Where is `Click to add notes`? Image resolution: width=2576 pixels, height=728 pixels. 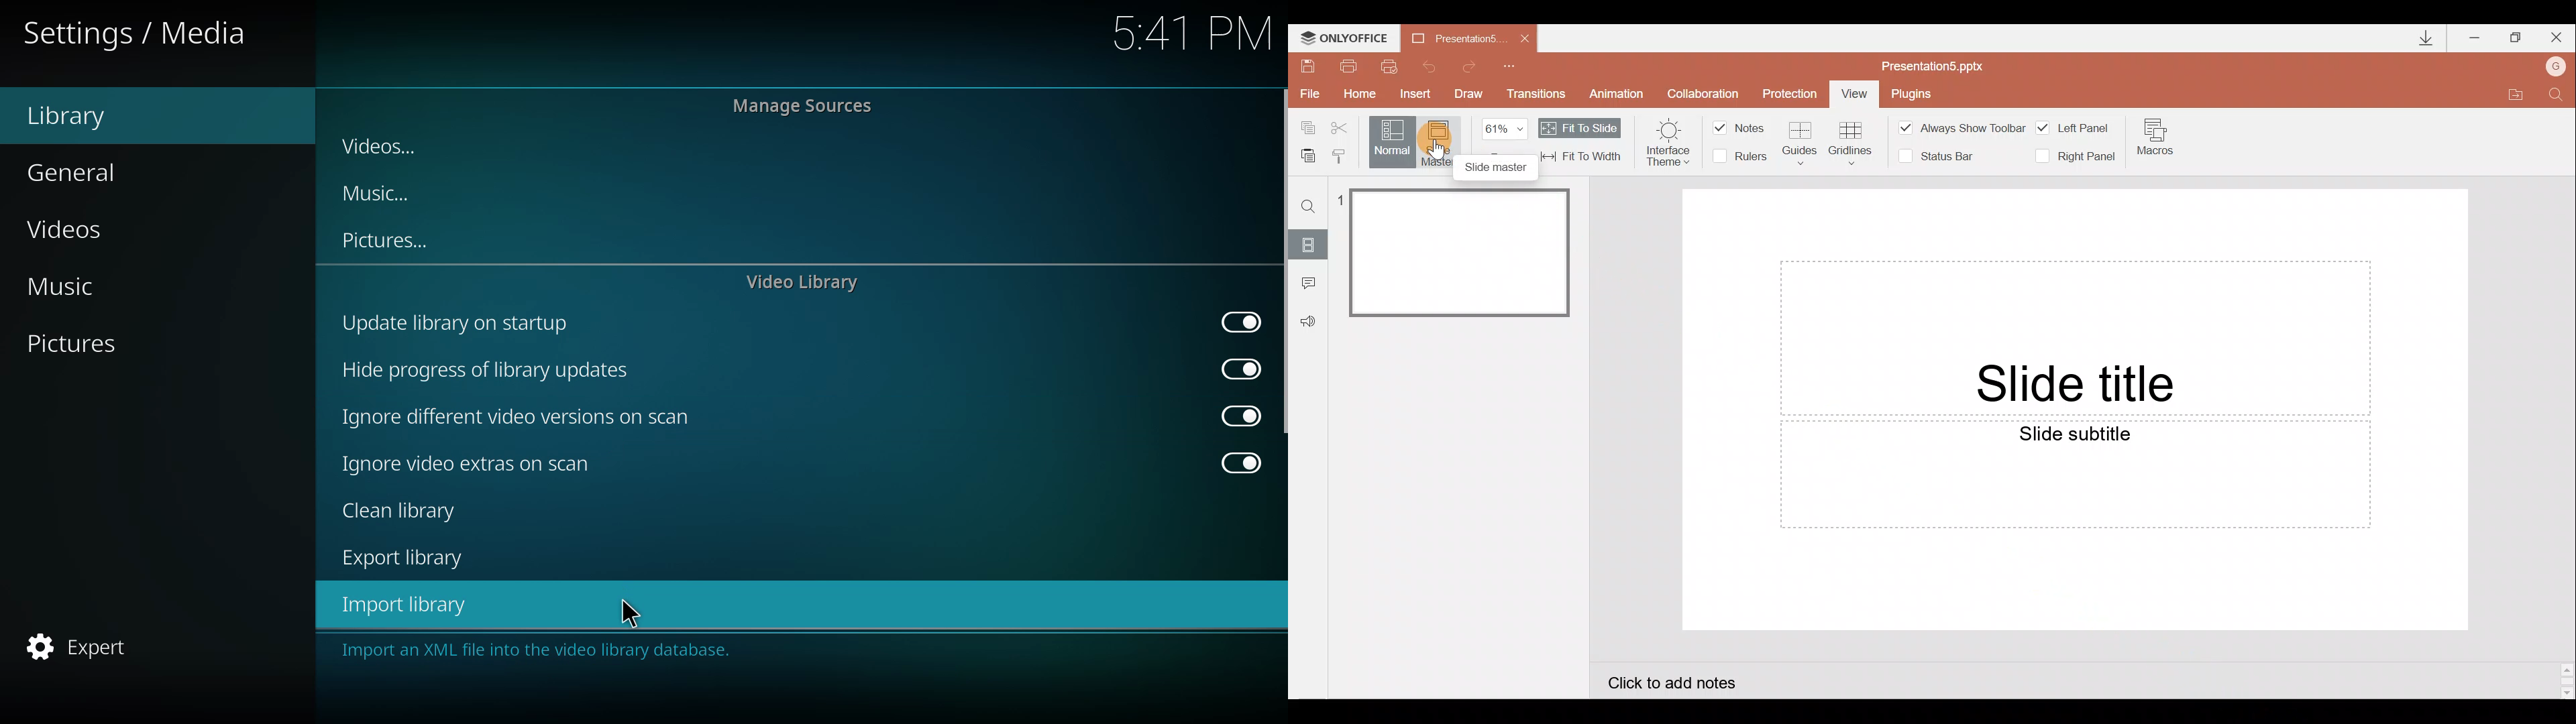
Click to add notes is located at coordinates (1692, 682).